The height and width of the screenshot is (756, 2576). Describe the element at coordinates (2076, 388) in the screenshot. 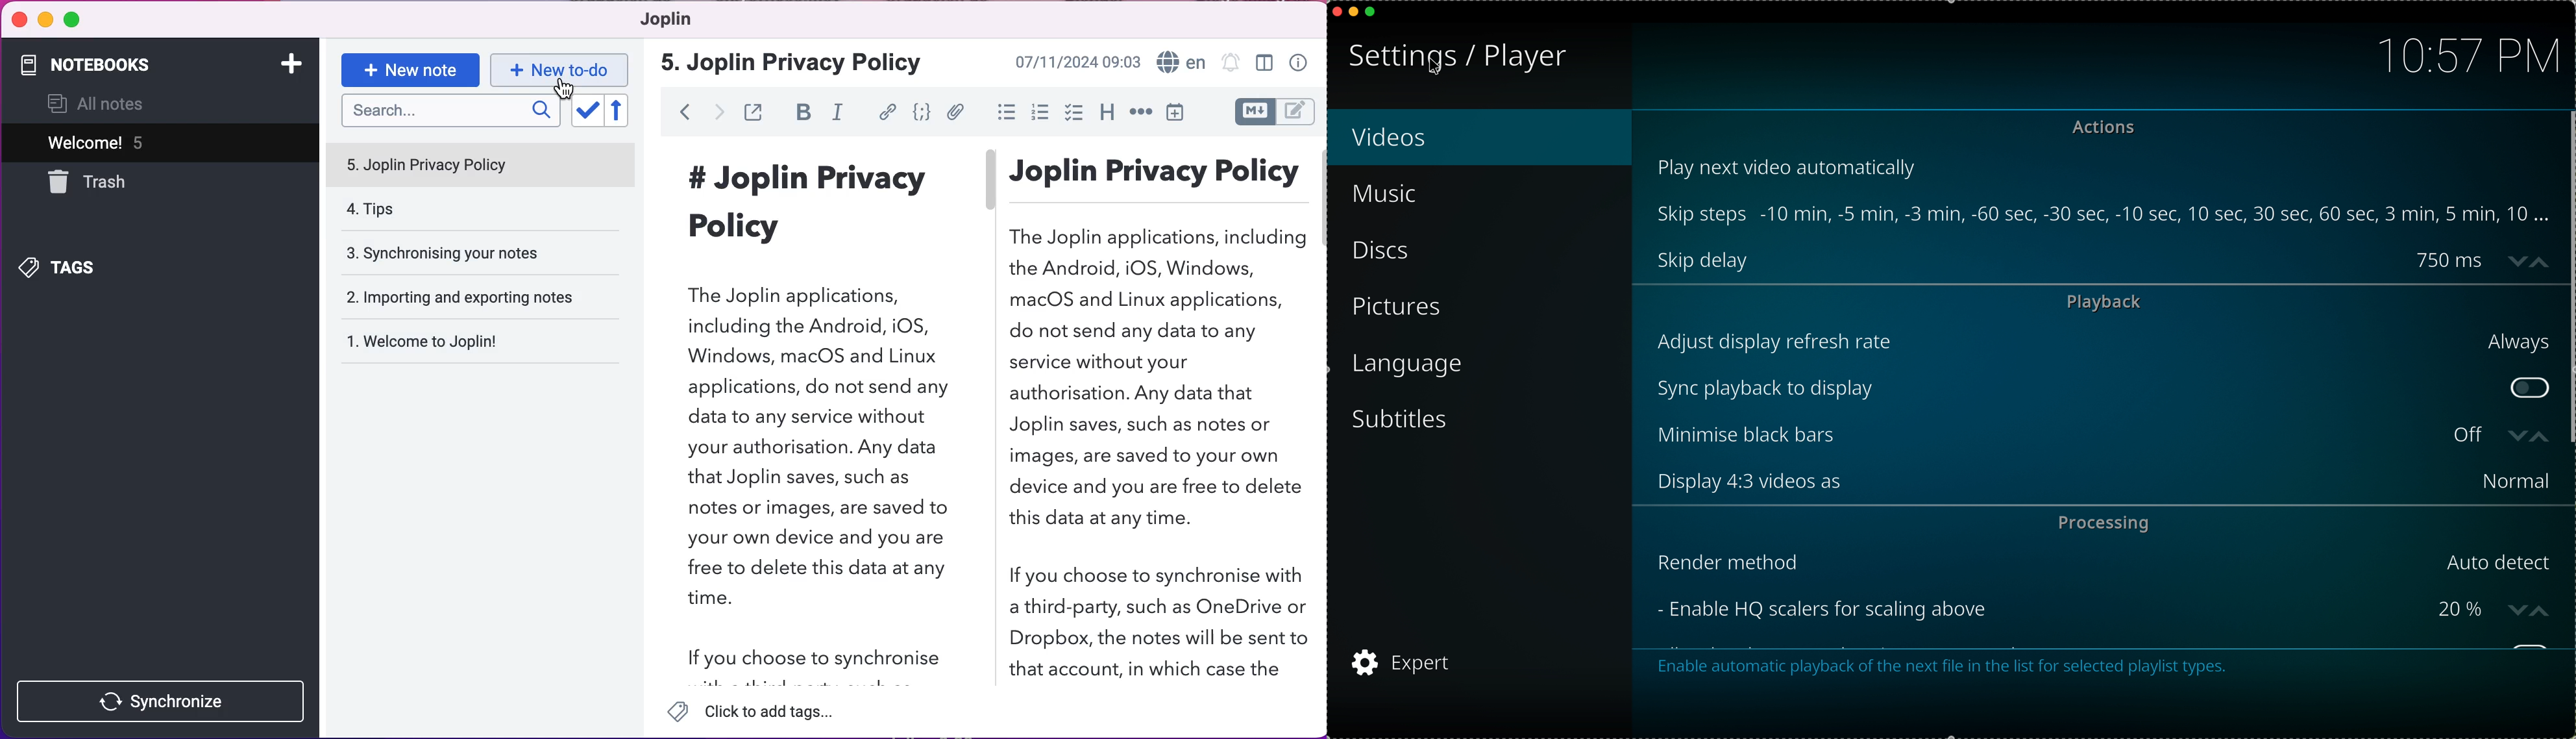

I see `sync playback to display` at that location.